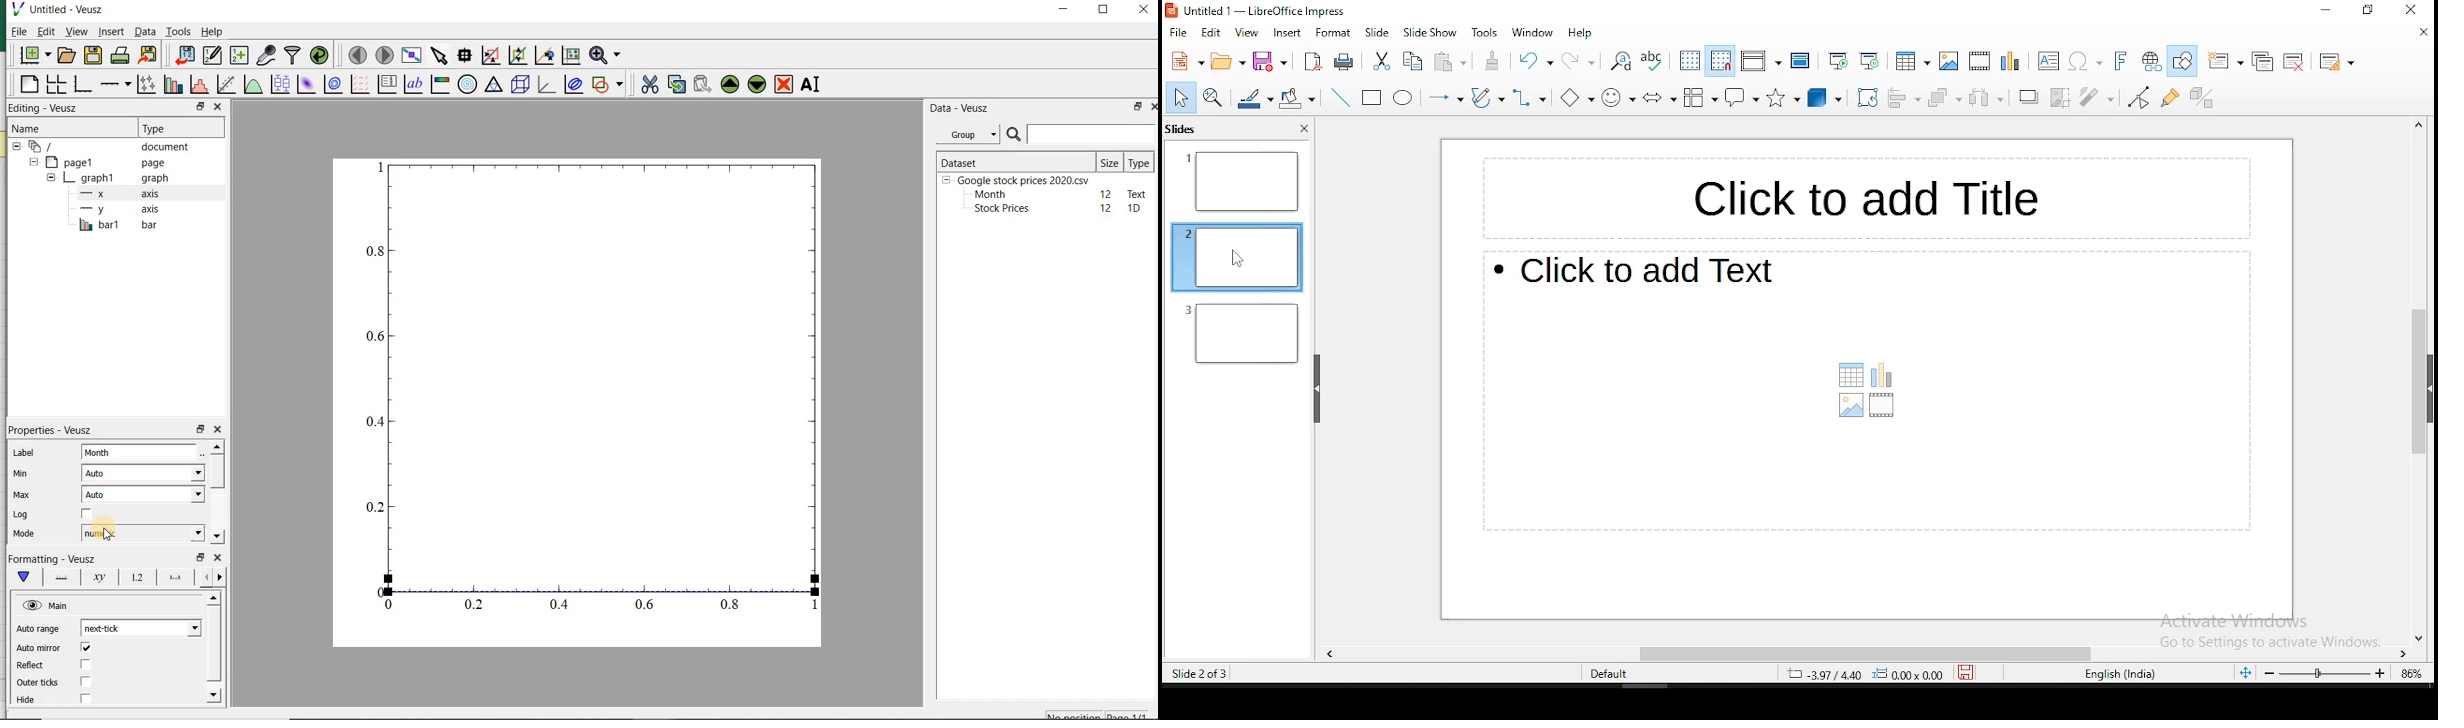  I want to click on insert chart, so click(2009, 61).